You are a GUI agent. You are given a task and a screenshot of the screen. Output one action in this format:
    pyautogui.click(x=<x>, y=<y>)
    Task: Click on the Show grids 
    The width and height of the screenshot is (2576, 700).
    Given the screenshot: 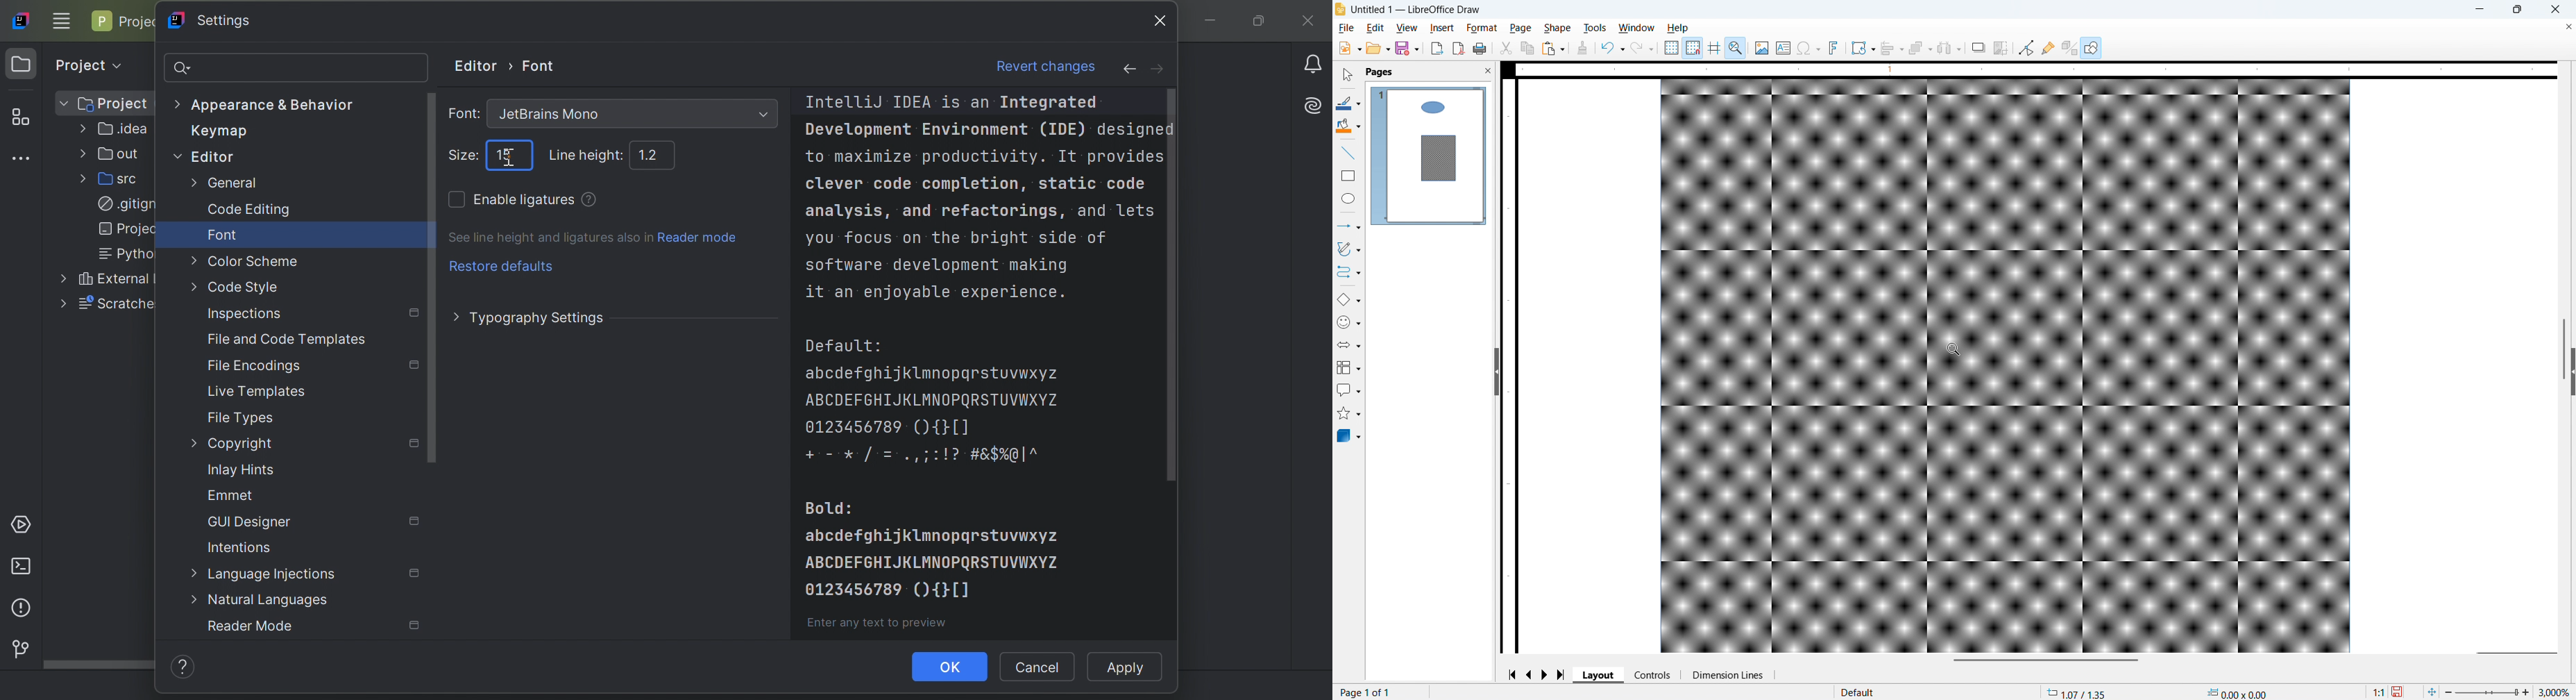 What is the action you would take?
    pyautogui.click(x=1671, y=47)
    